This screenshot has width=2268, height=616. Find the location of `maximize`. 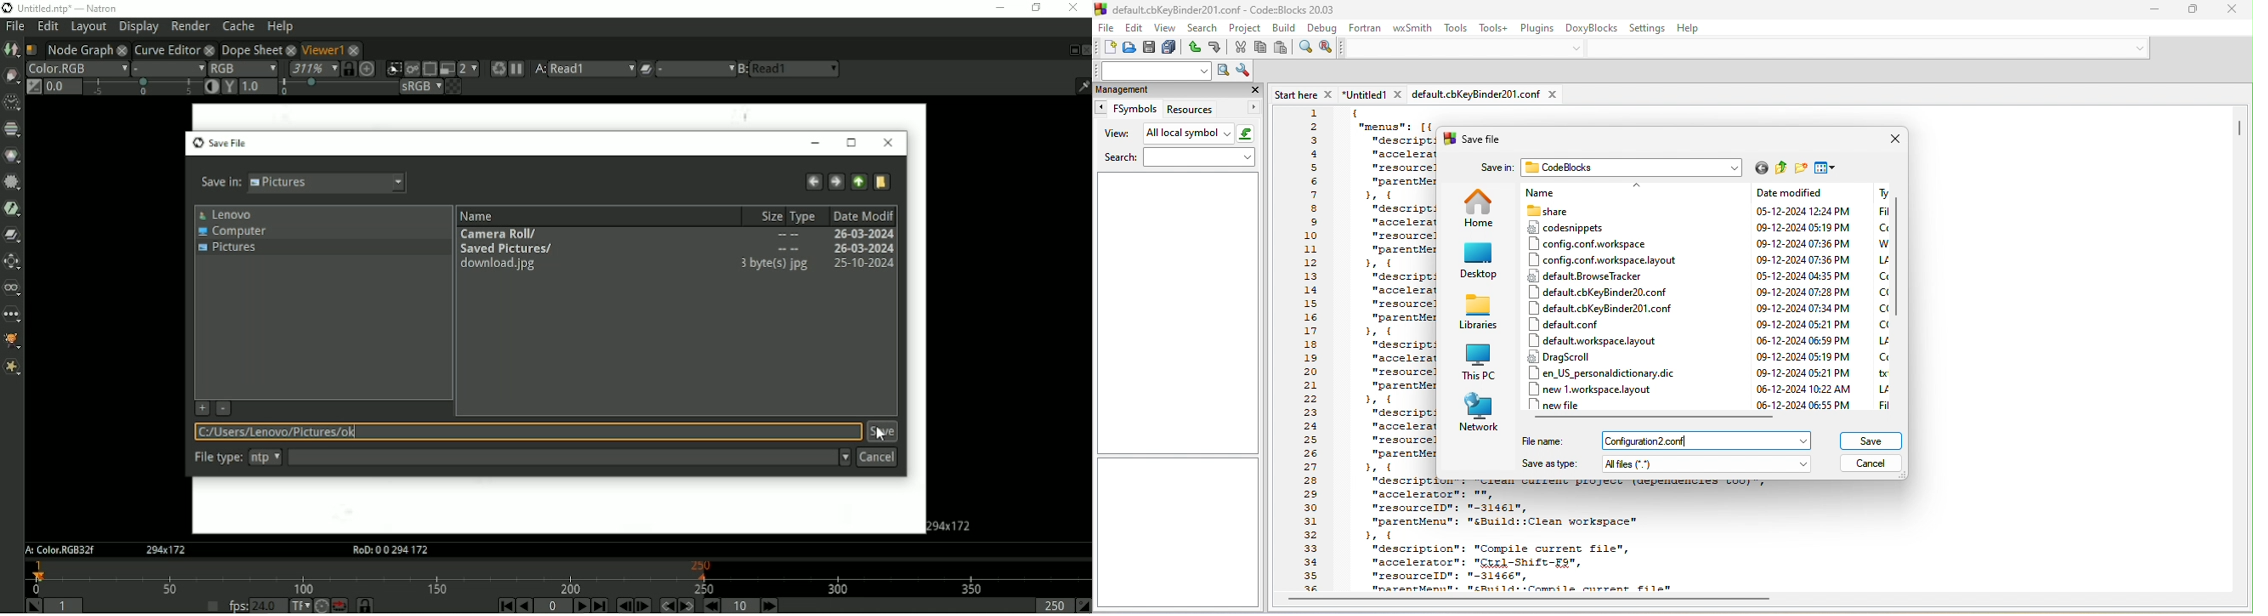

maximize is located at coordinates (2191, 10).